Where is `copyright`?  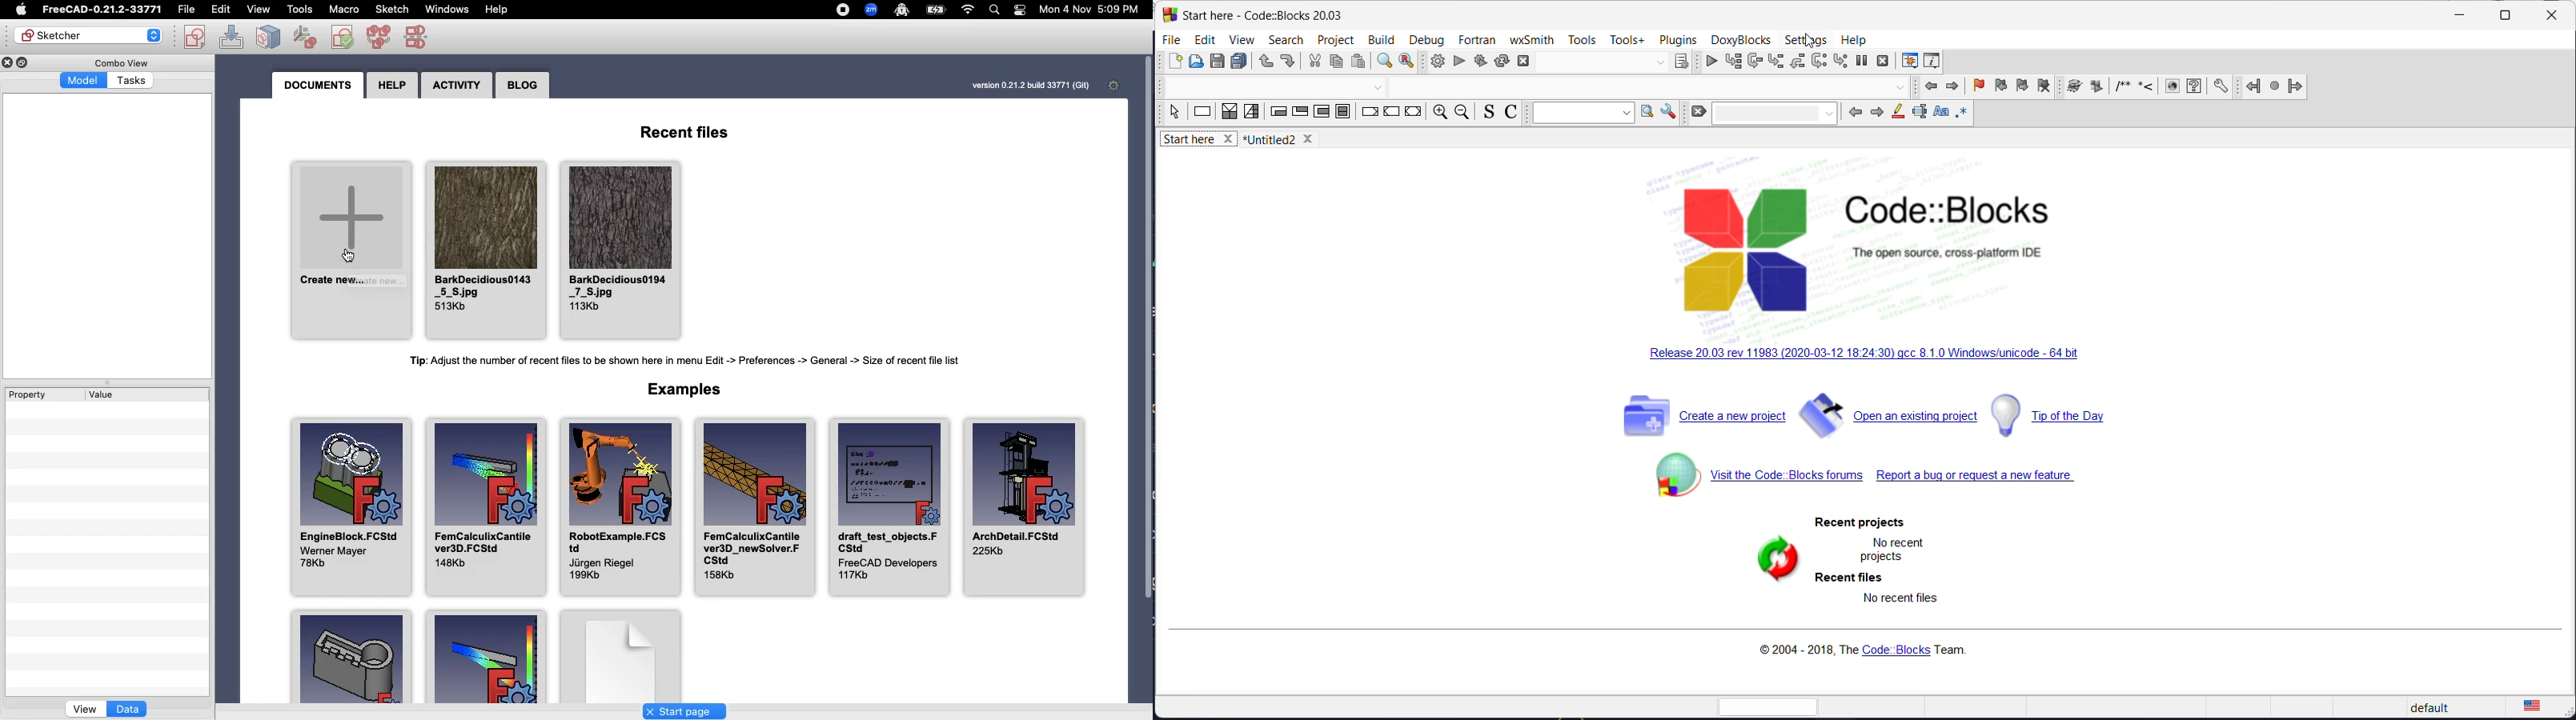 copyright is located at coordinates (1859, 651).